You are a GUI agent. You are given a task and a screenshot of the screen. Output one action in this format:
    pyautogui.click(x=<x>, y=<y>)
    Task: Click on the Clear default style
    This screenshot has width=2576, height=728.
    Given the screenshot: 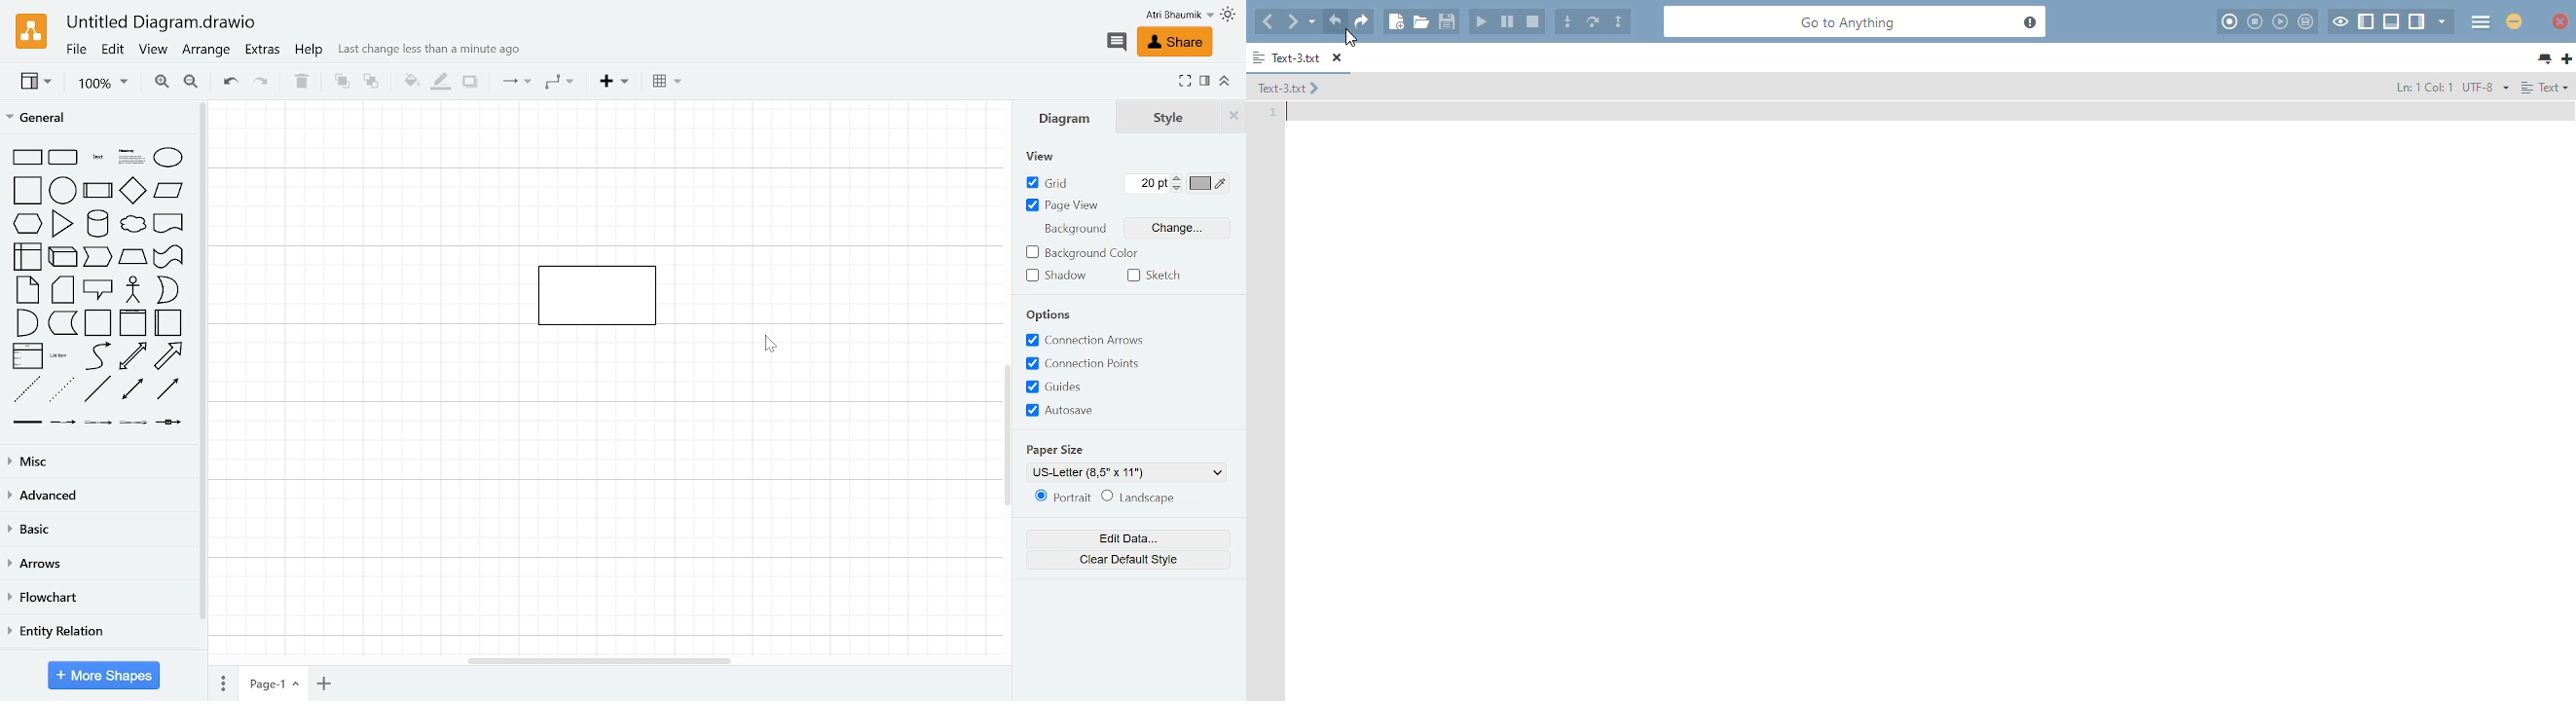 What is the action you would take?
    pyautogui.click(x=1128, y=559)
    